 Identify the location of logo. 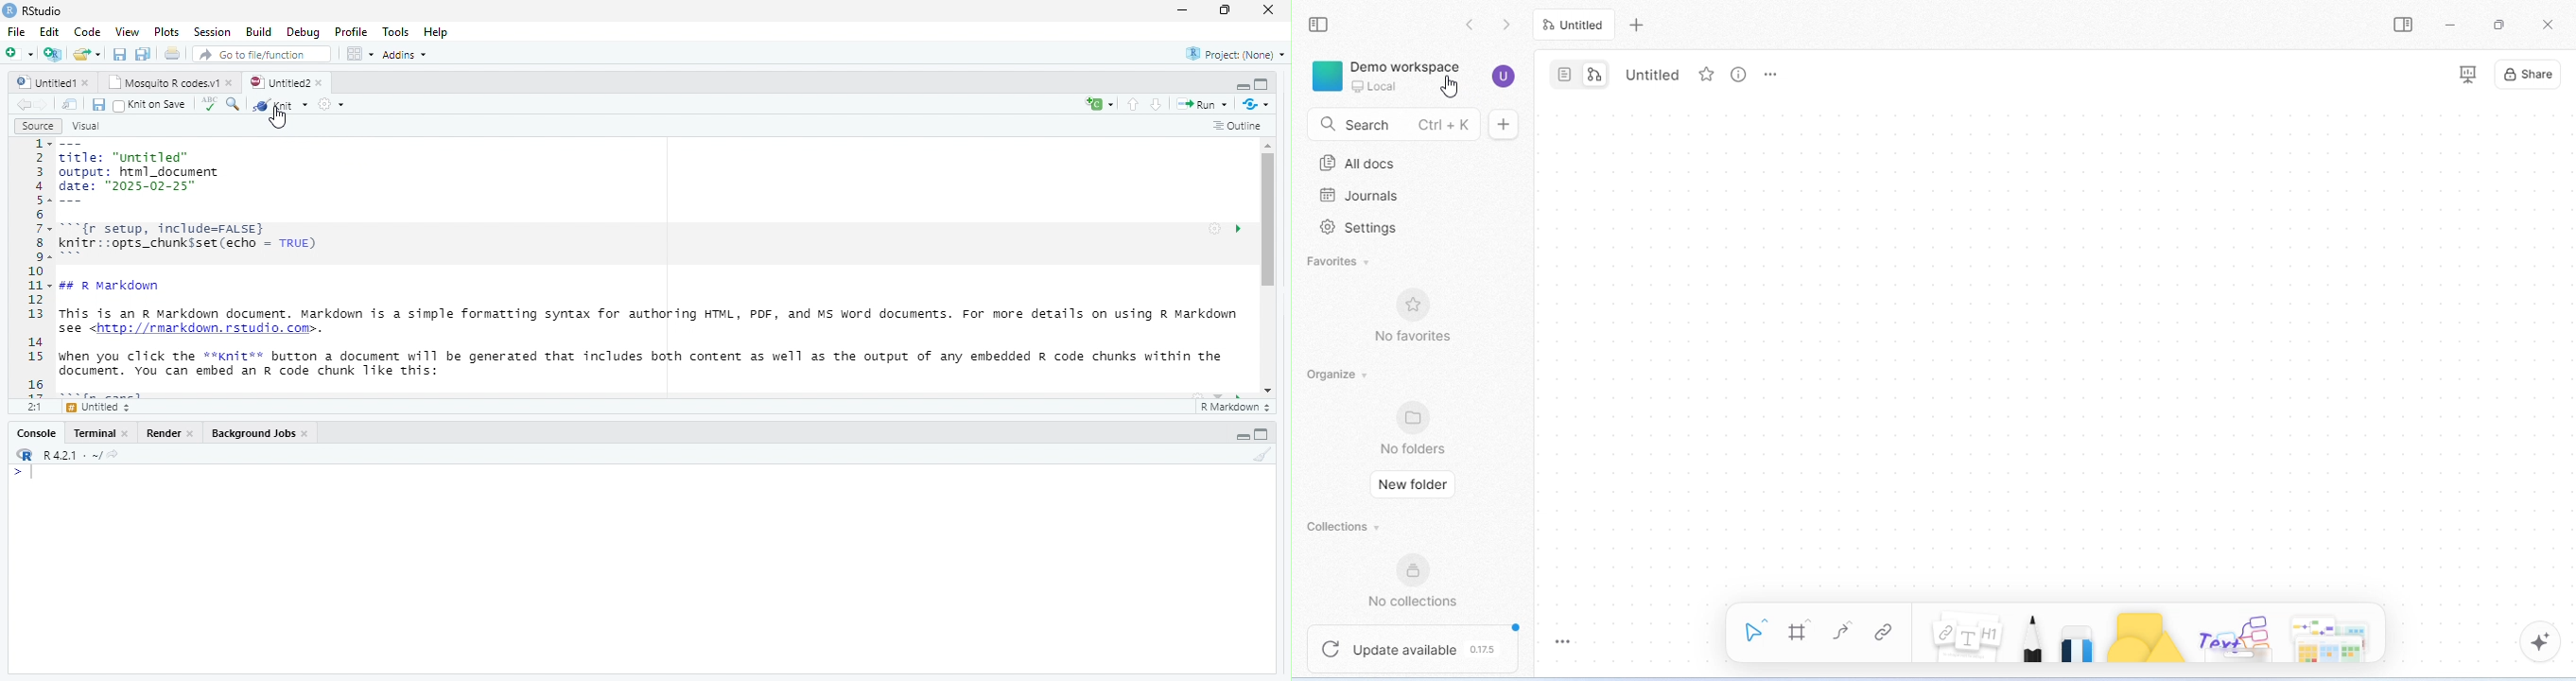
(26, 454).